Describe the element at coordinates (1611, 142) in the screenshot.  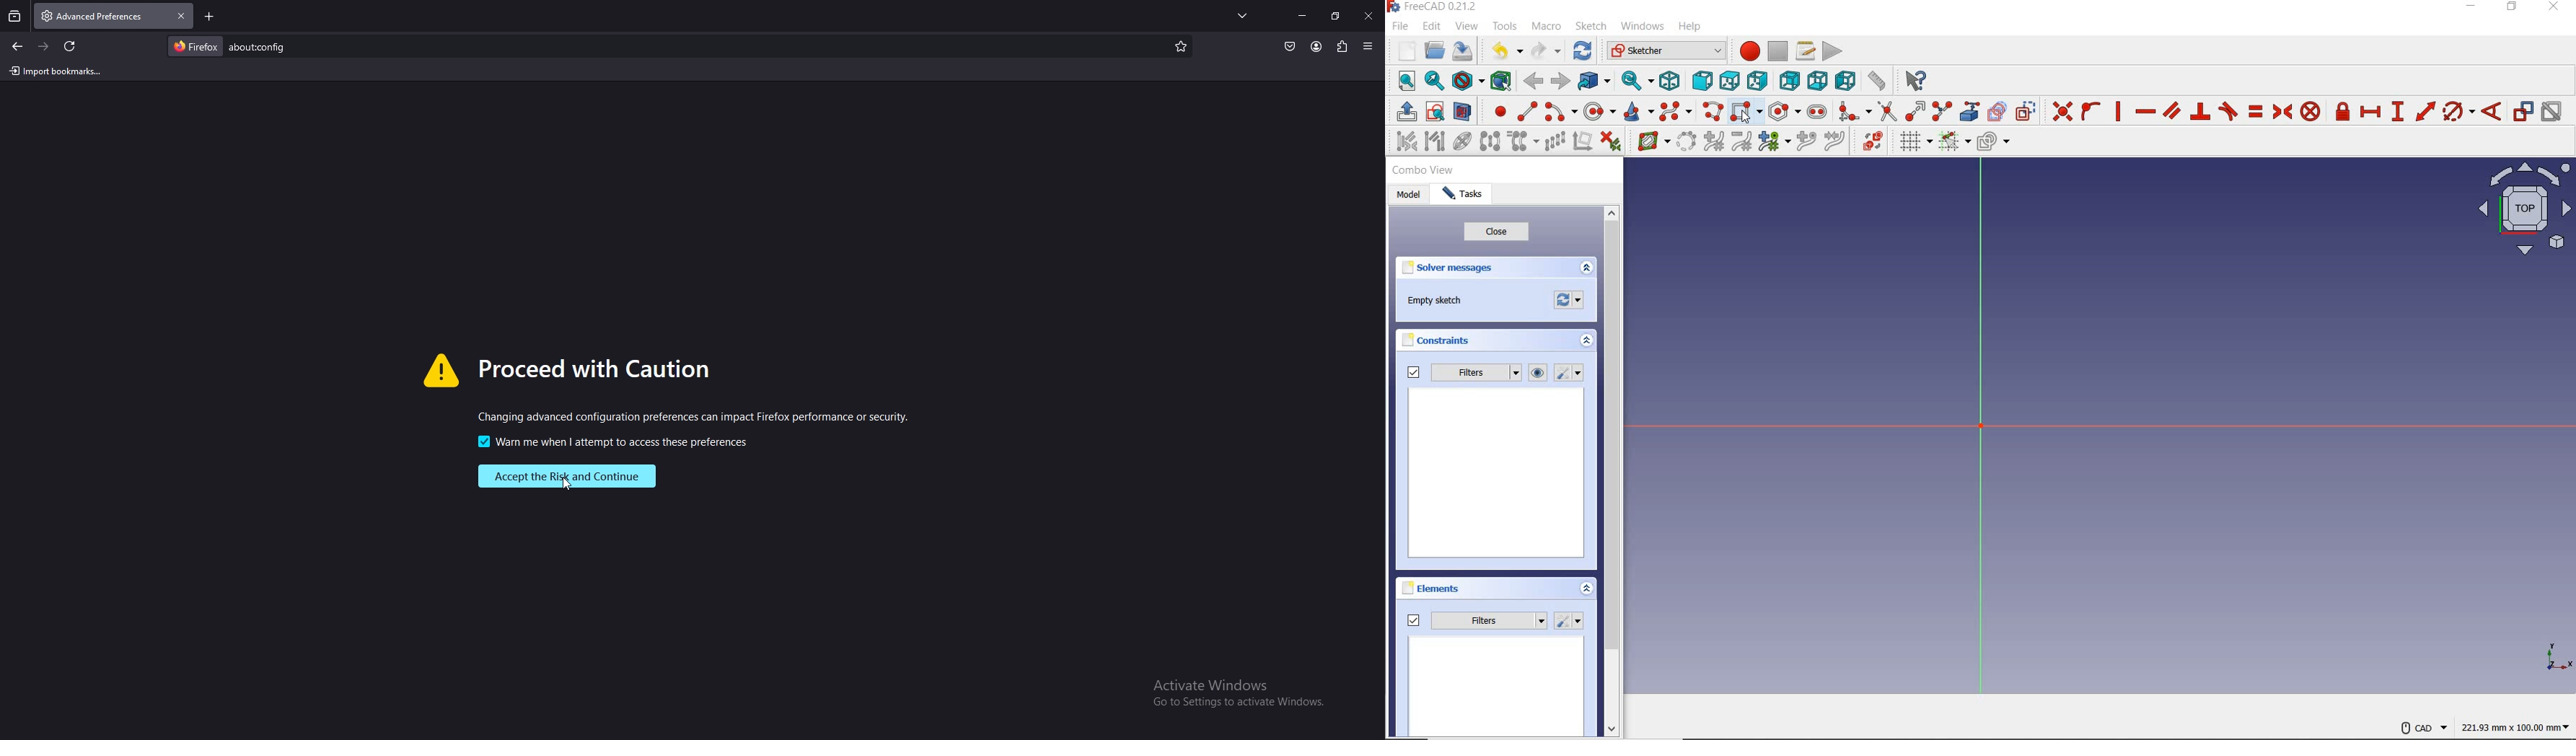
I see `delete all constrains` at that location.